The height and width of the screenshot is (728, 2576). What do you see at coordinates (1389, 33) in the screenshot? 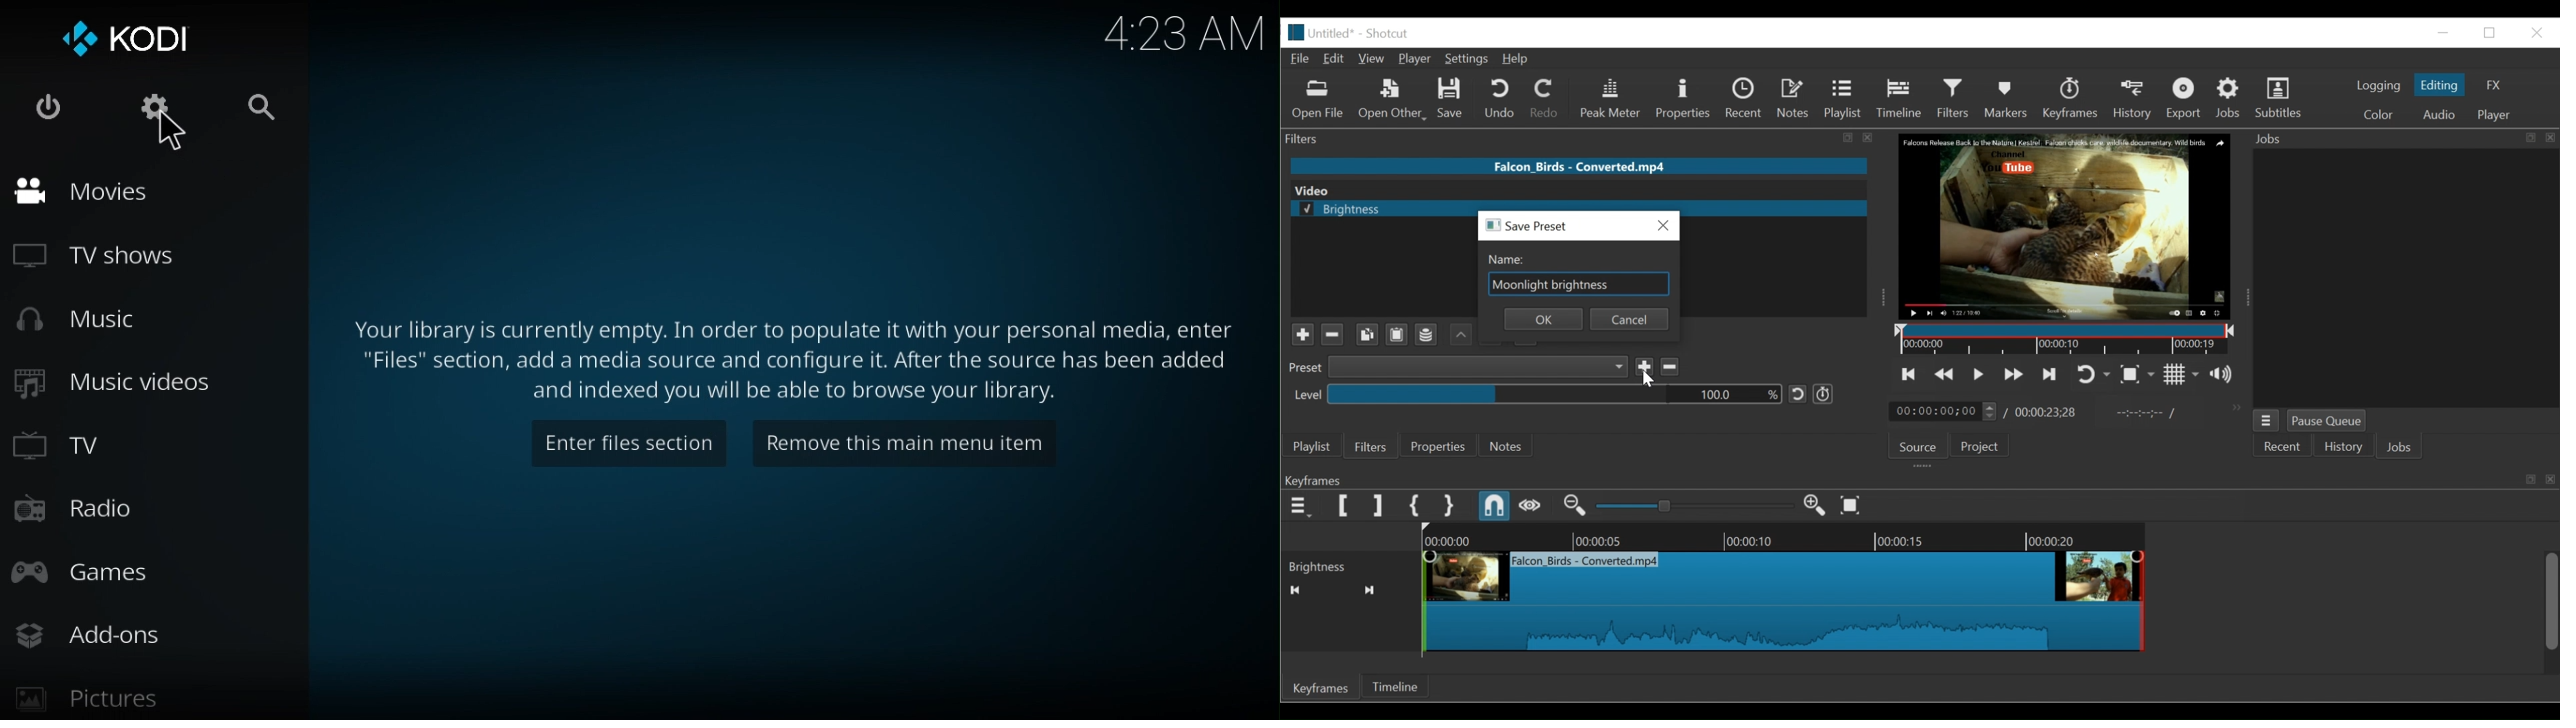
I see `Shotcut` at bounding box center [1389, 33].